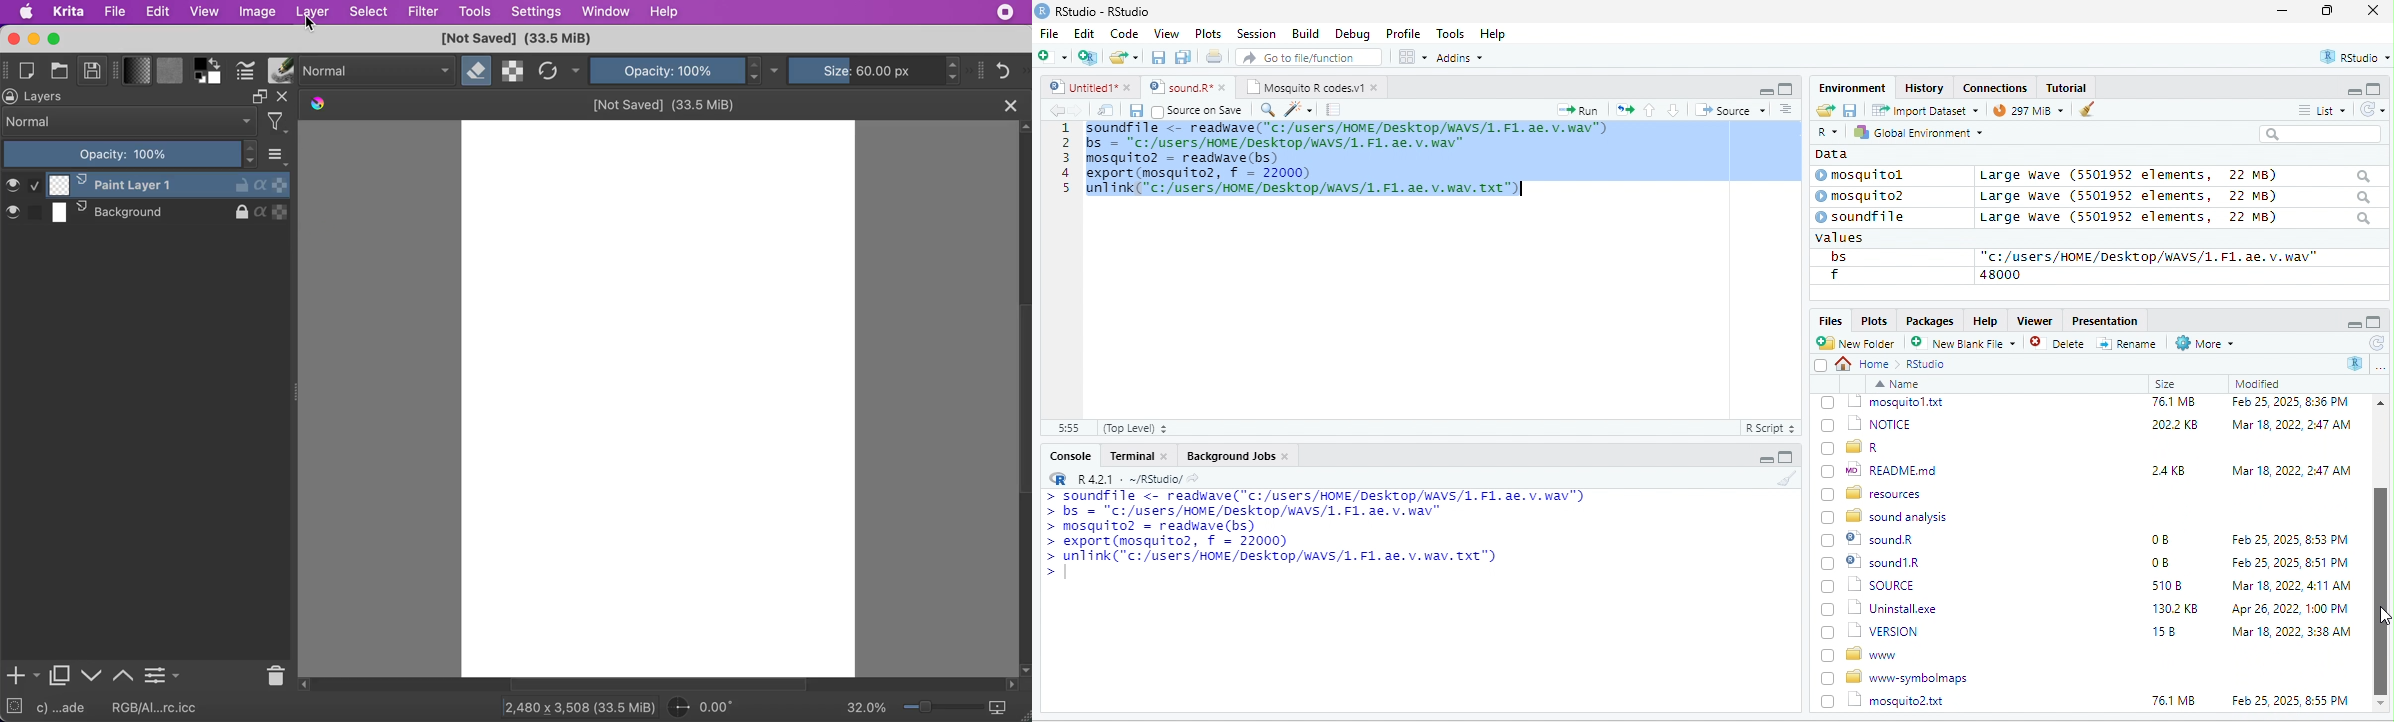 The image size is (2408, 728). Describe the element at coordinates (1864, 544) in the screenshot. I see `(7) 1 NOTICE` at that location.